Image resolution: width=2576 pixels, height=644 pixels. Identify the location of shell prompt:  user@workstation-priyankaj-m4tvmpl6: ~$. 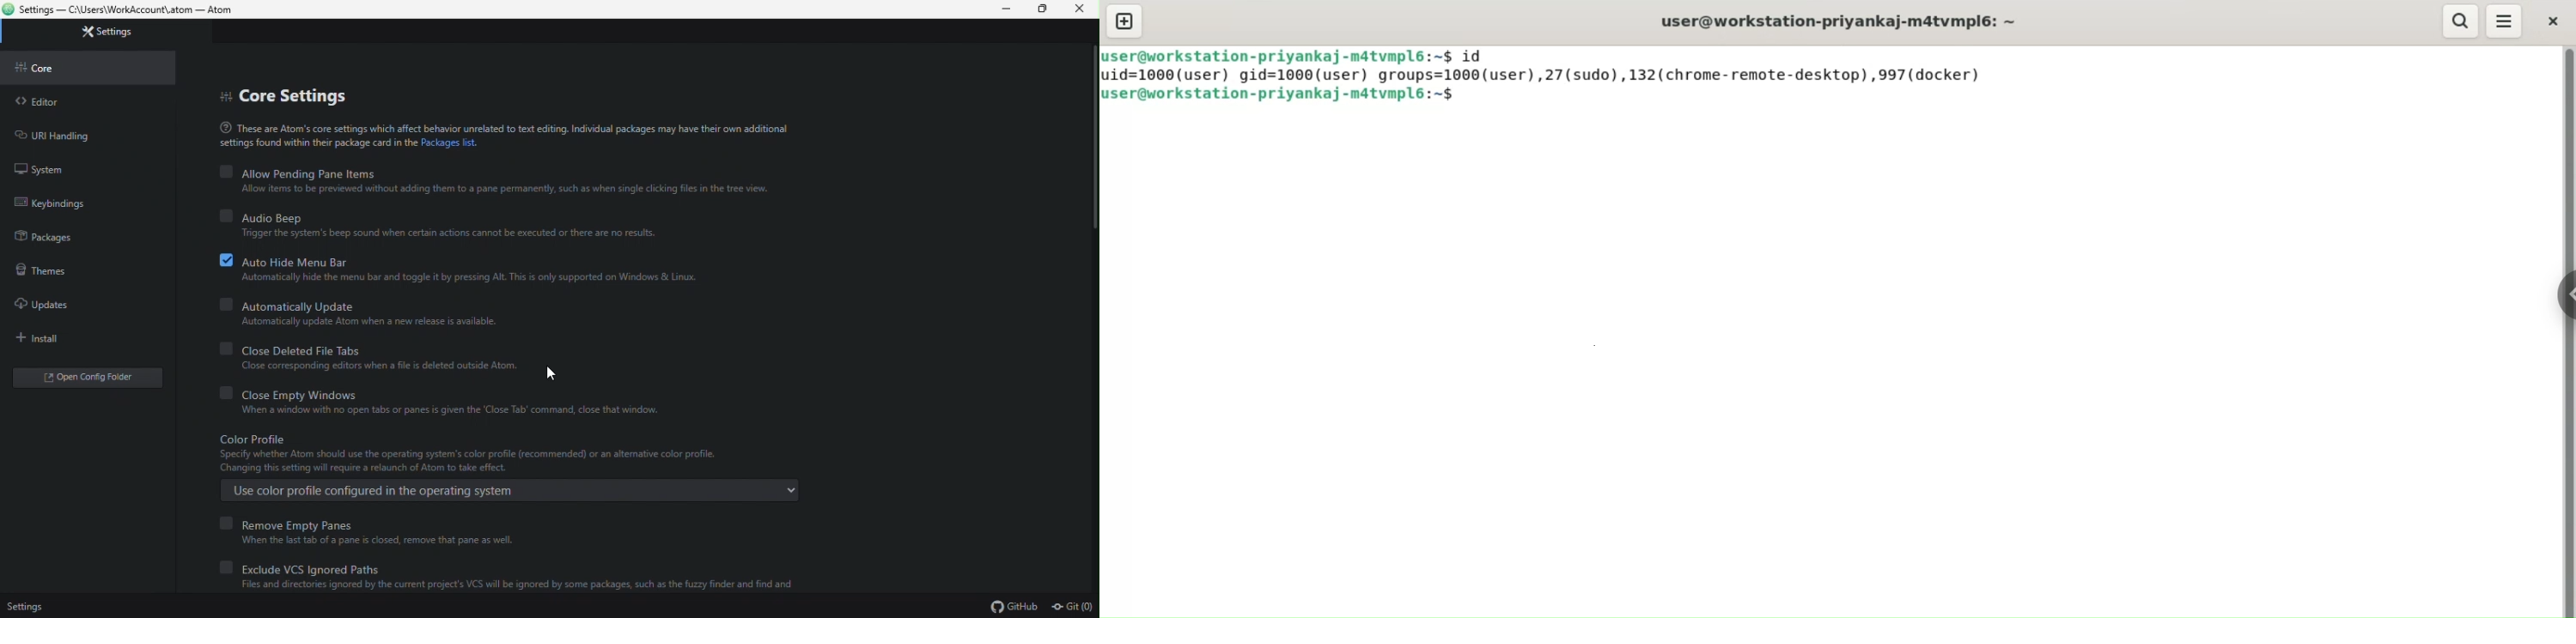
(1282, 94).